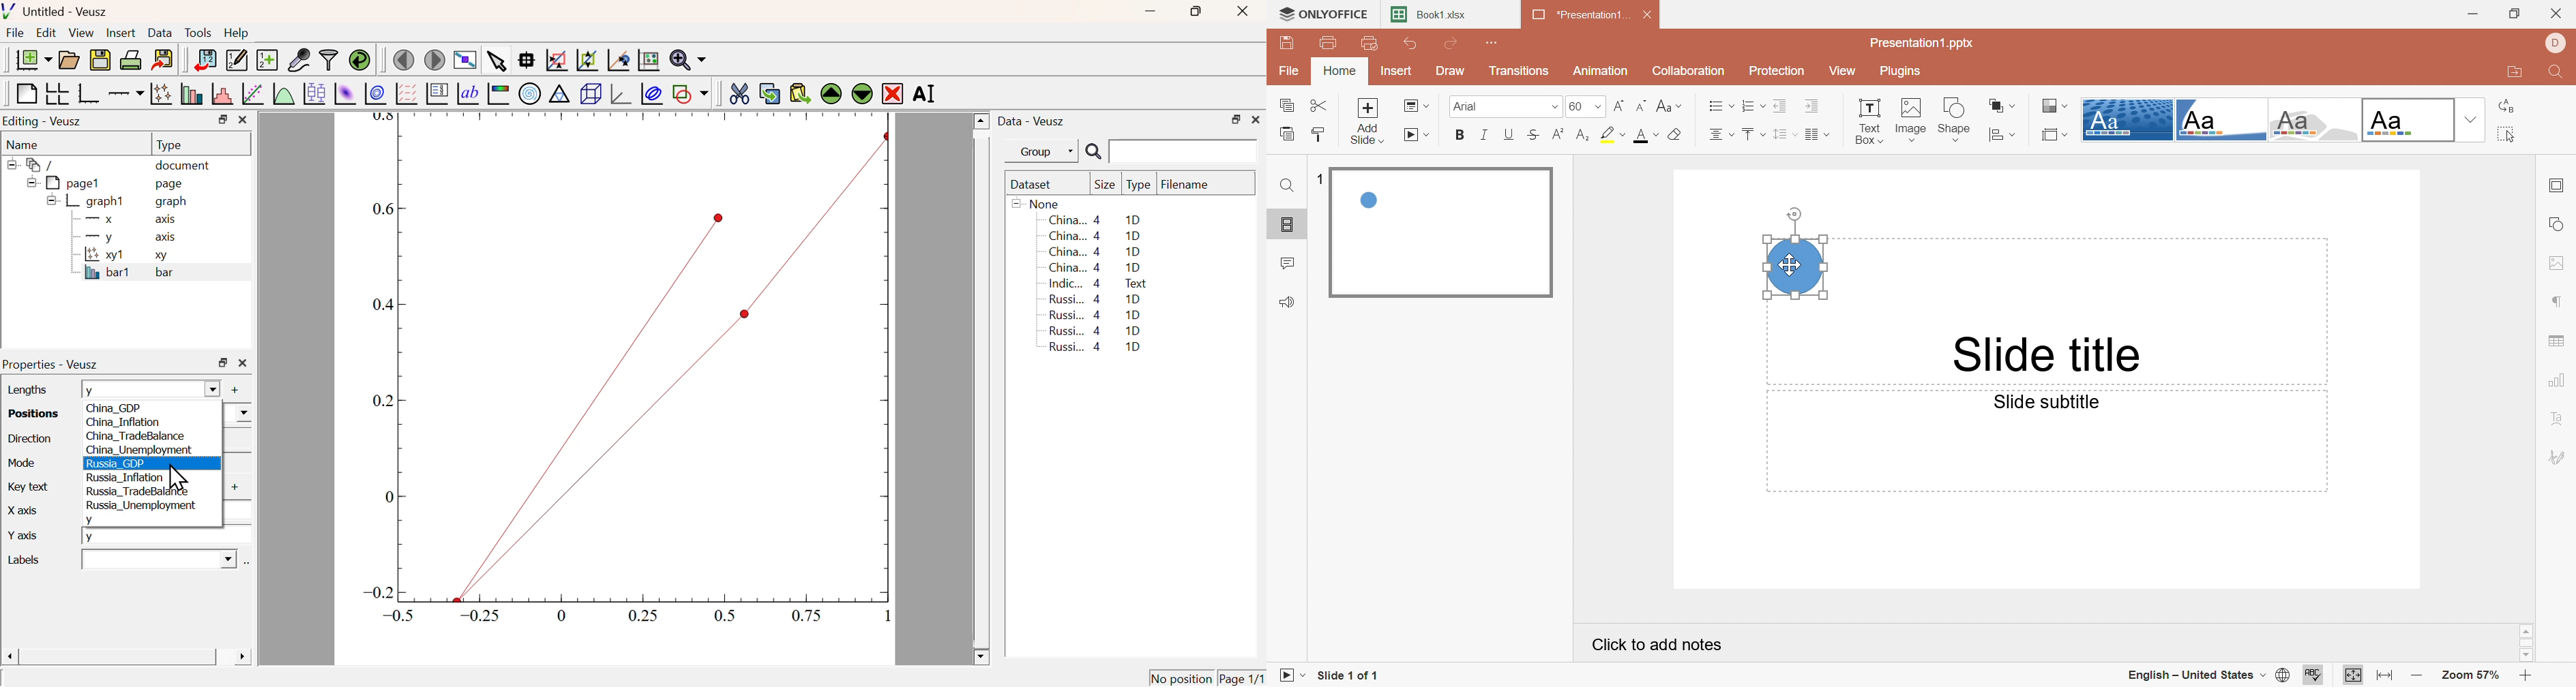 Image resolution: width=2576 pixels, height=700 pixels. Describe the element at coordinates (375, 94) in the screenshot. I see `Plot 2D set as contours` at that location.